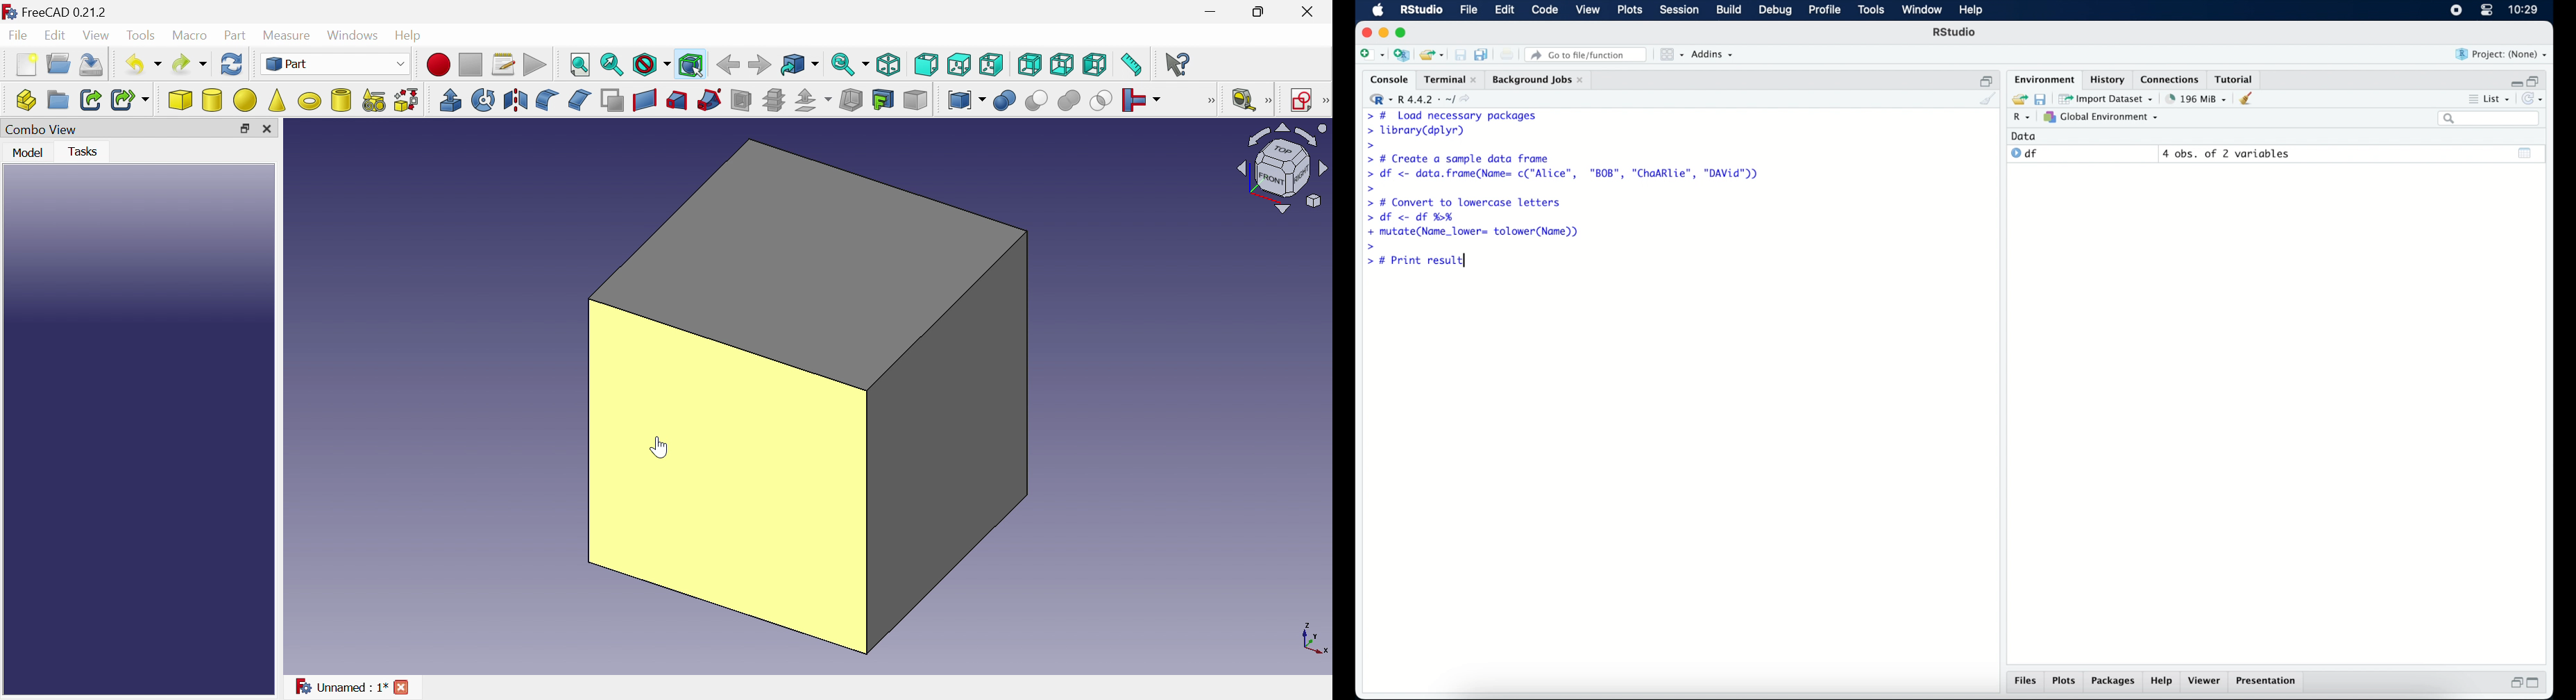  Describe the element at coordinates (2535, 100) in the screenshot. I see `refresh` at that location.